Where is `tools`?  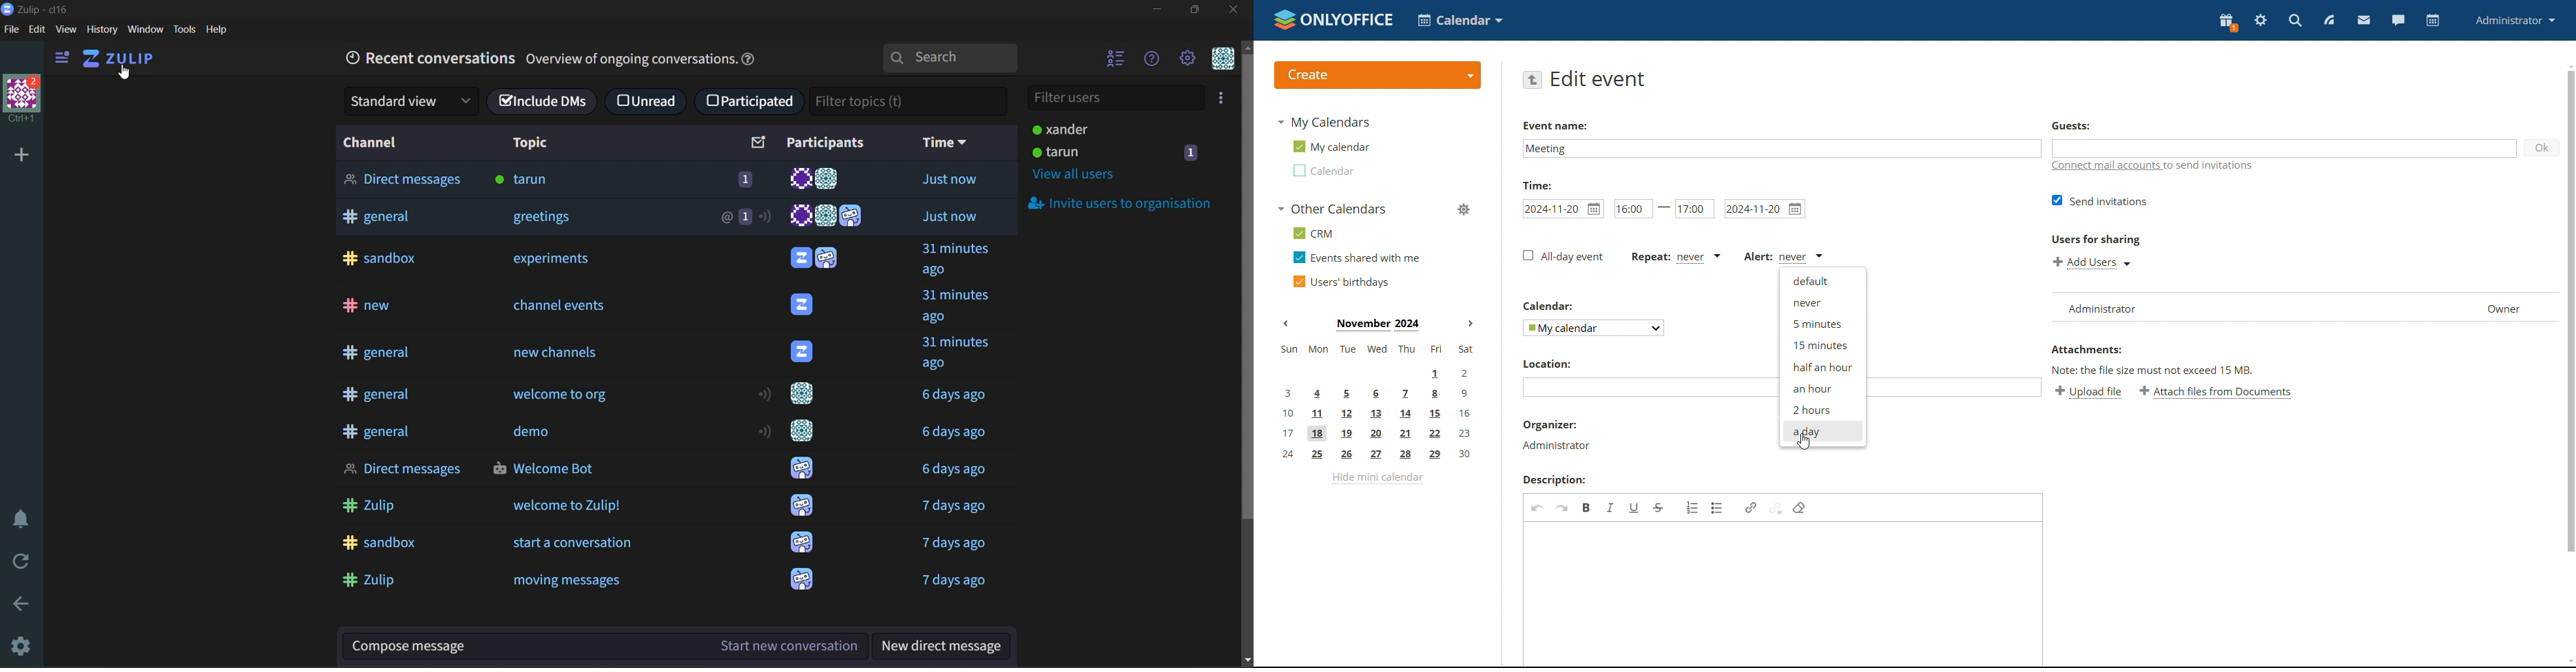 tools is located at coordinates (182, 31).